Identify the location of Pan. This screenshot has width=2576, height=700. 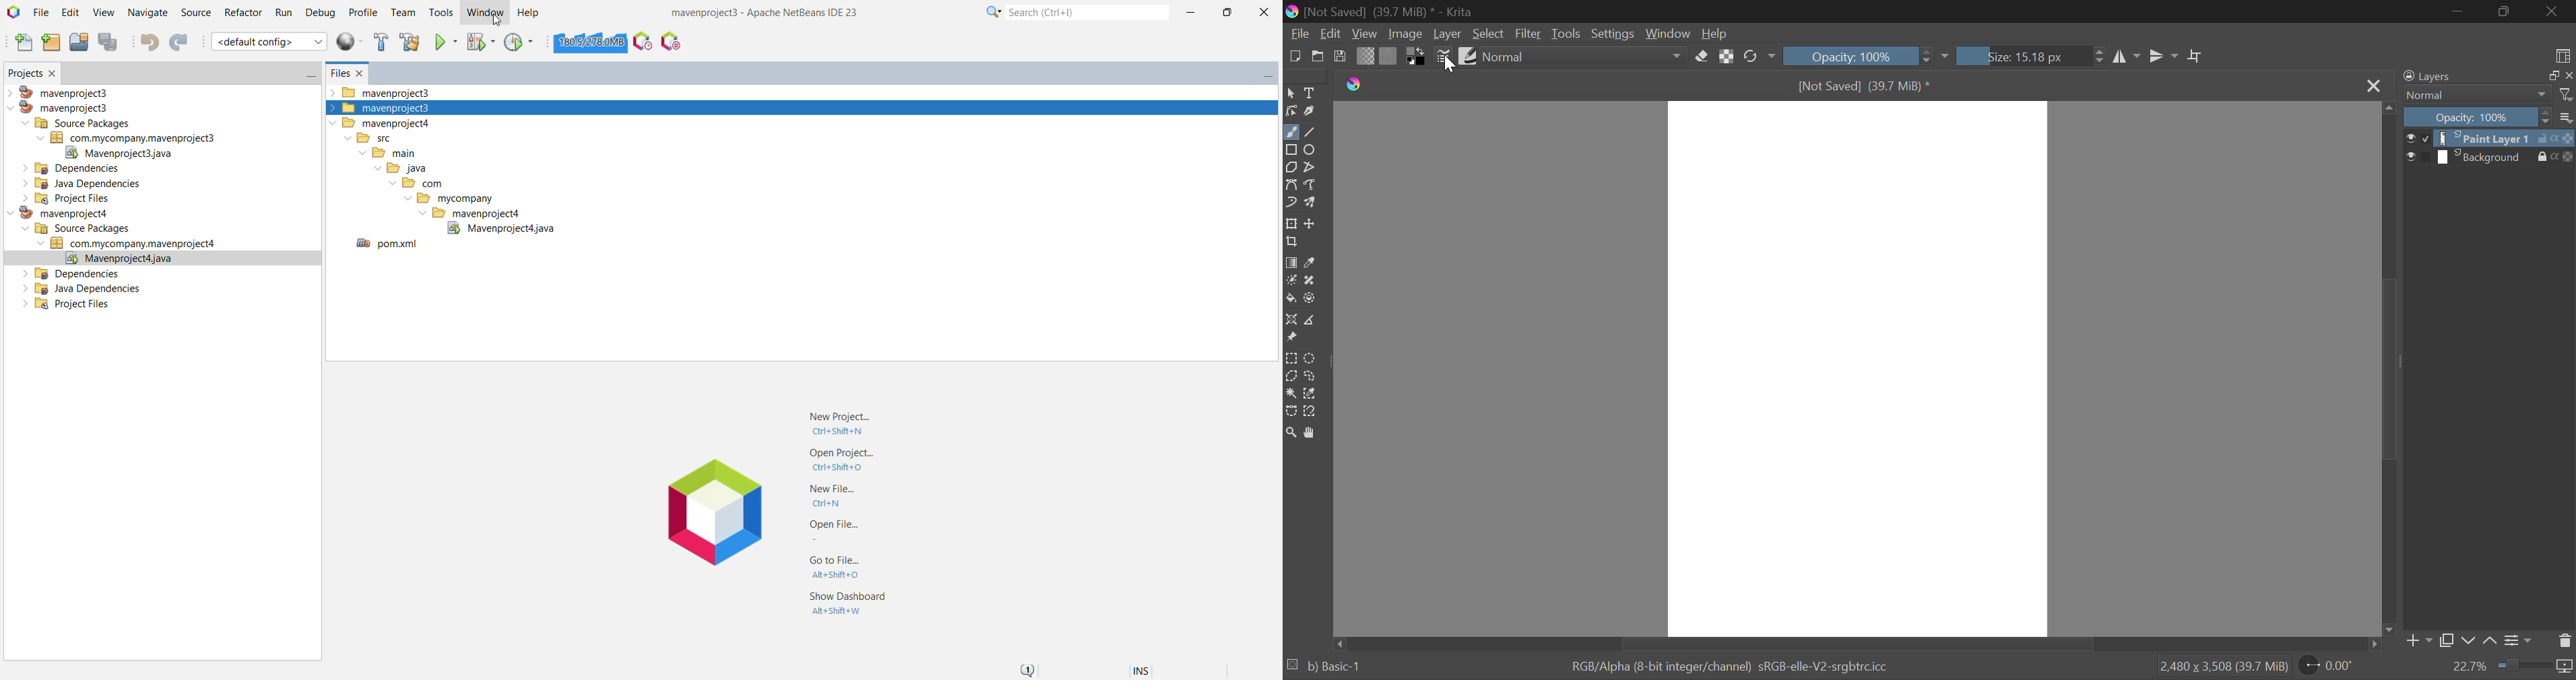
(1311, 434).